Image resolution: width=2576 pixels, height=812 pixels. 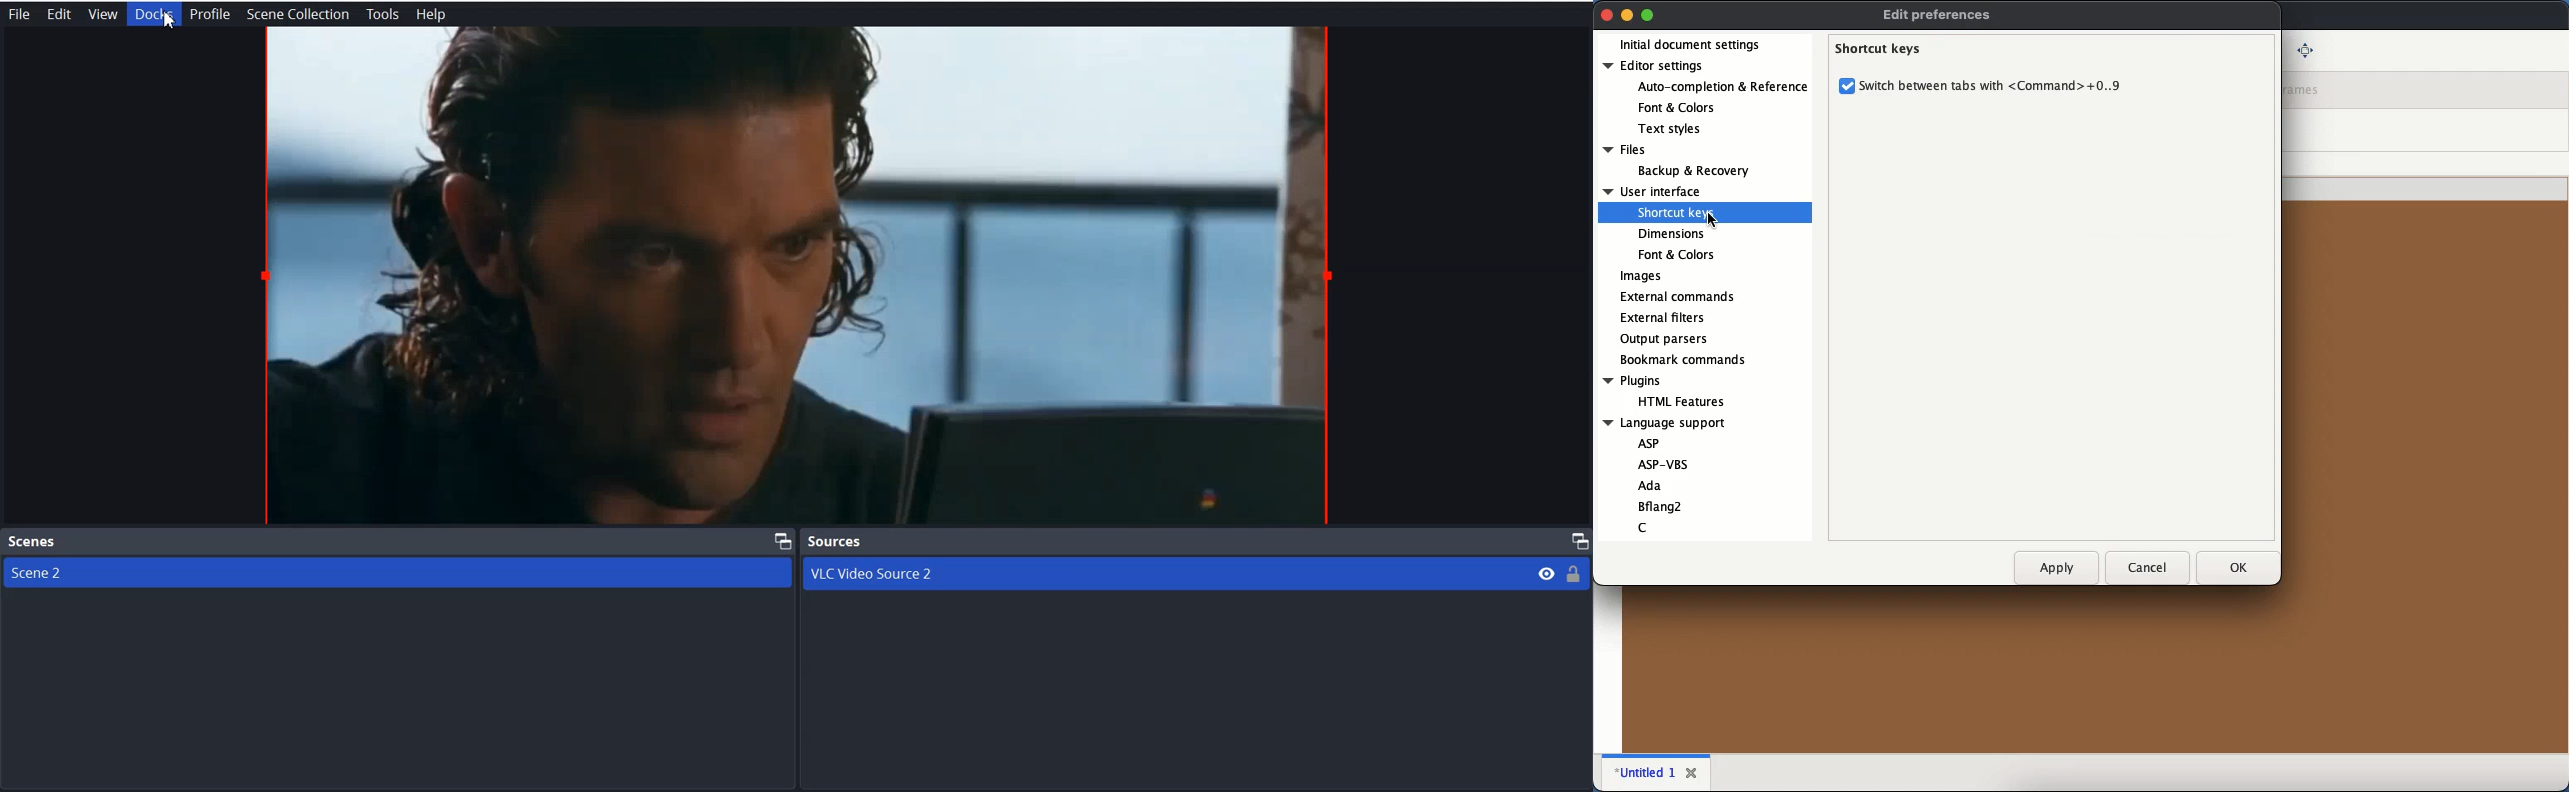 What do you see at coordinates (1672, 233) in the screenshot?
I see `dimensions` at bounding box center [1672, 233].